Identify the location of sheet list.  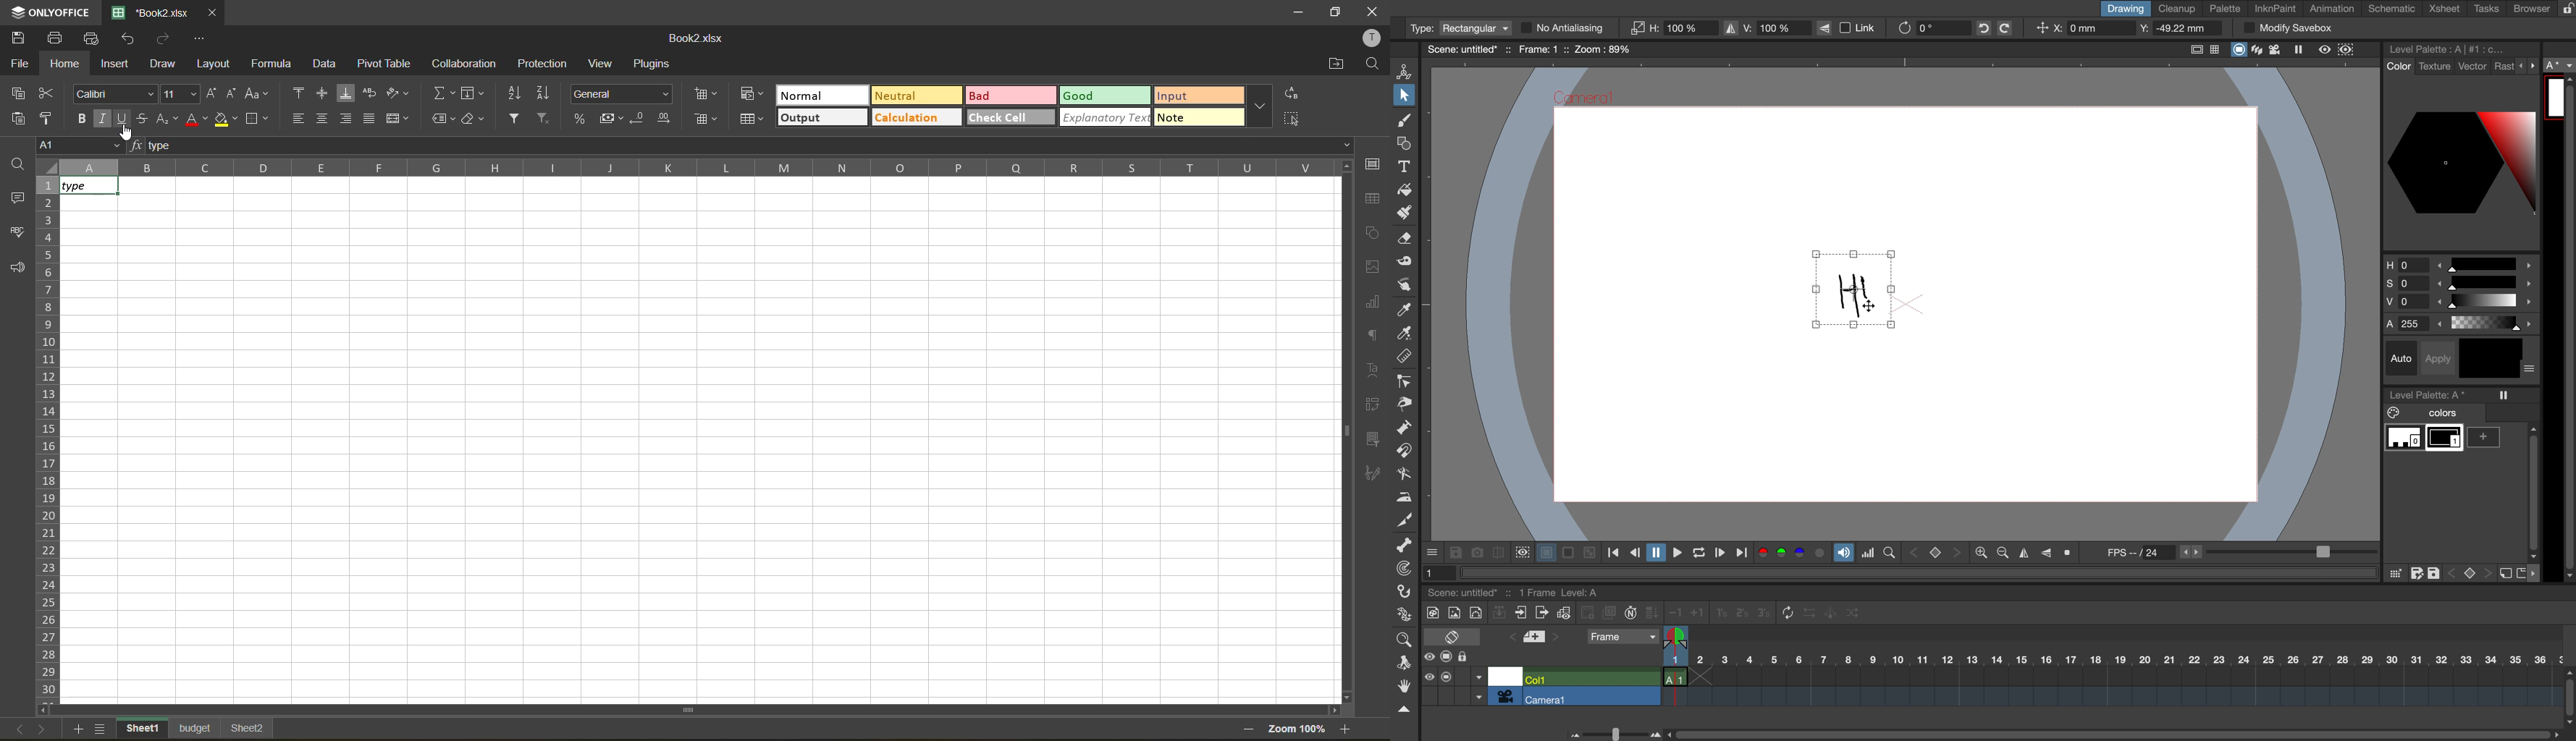
(102, 729).